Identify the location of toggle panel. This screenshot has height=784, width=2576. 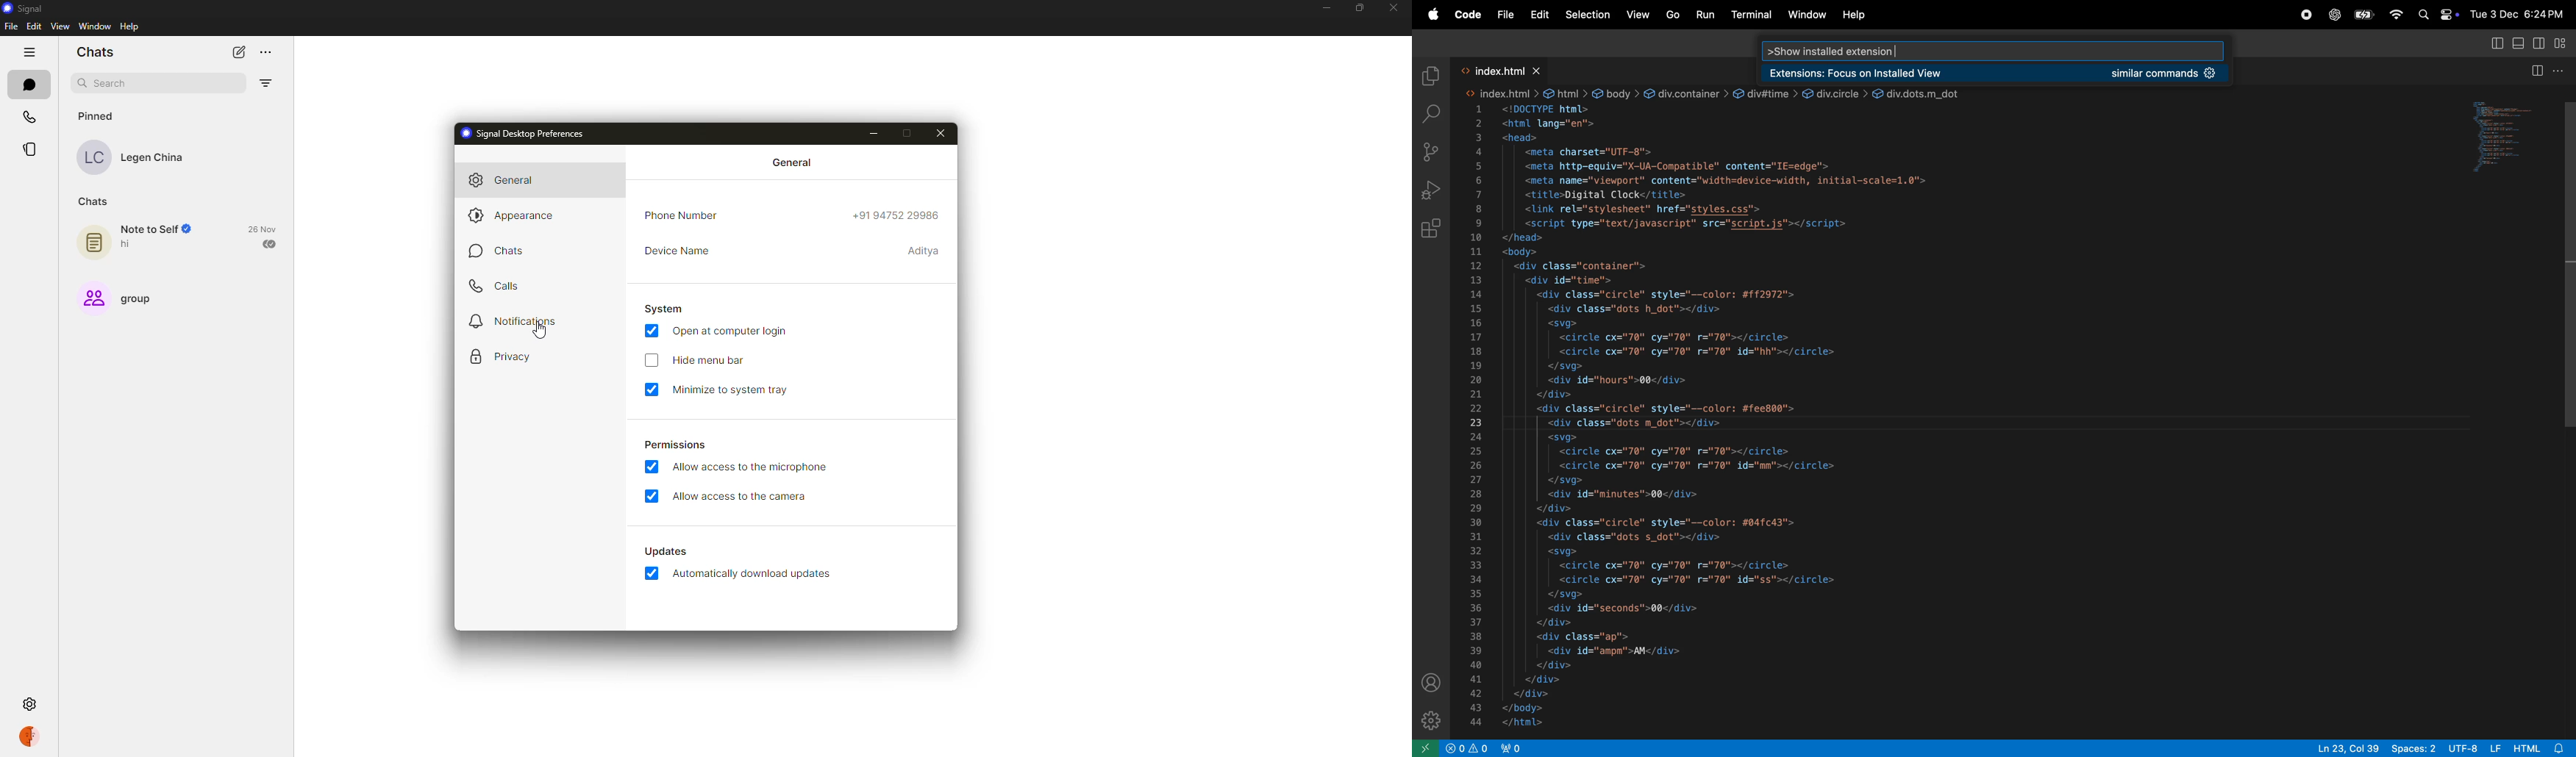
(2520, 43).